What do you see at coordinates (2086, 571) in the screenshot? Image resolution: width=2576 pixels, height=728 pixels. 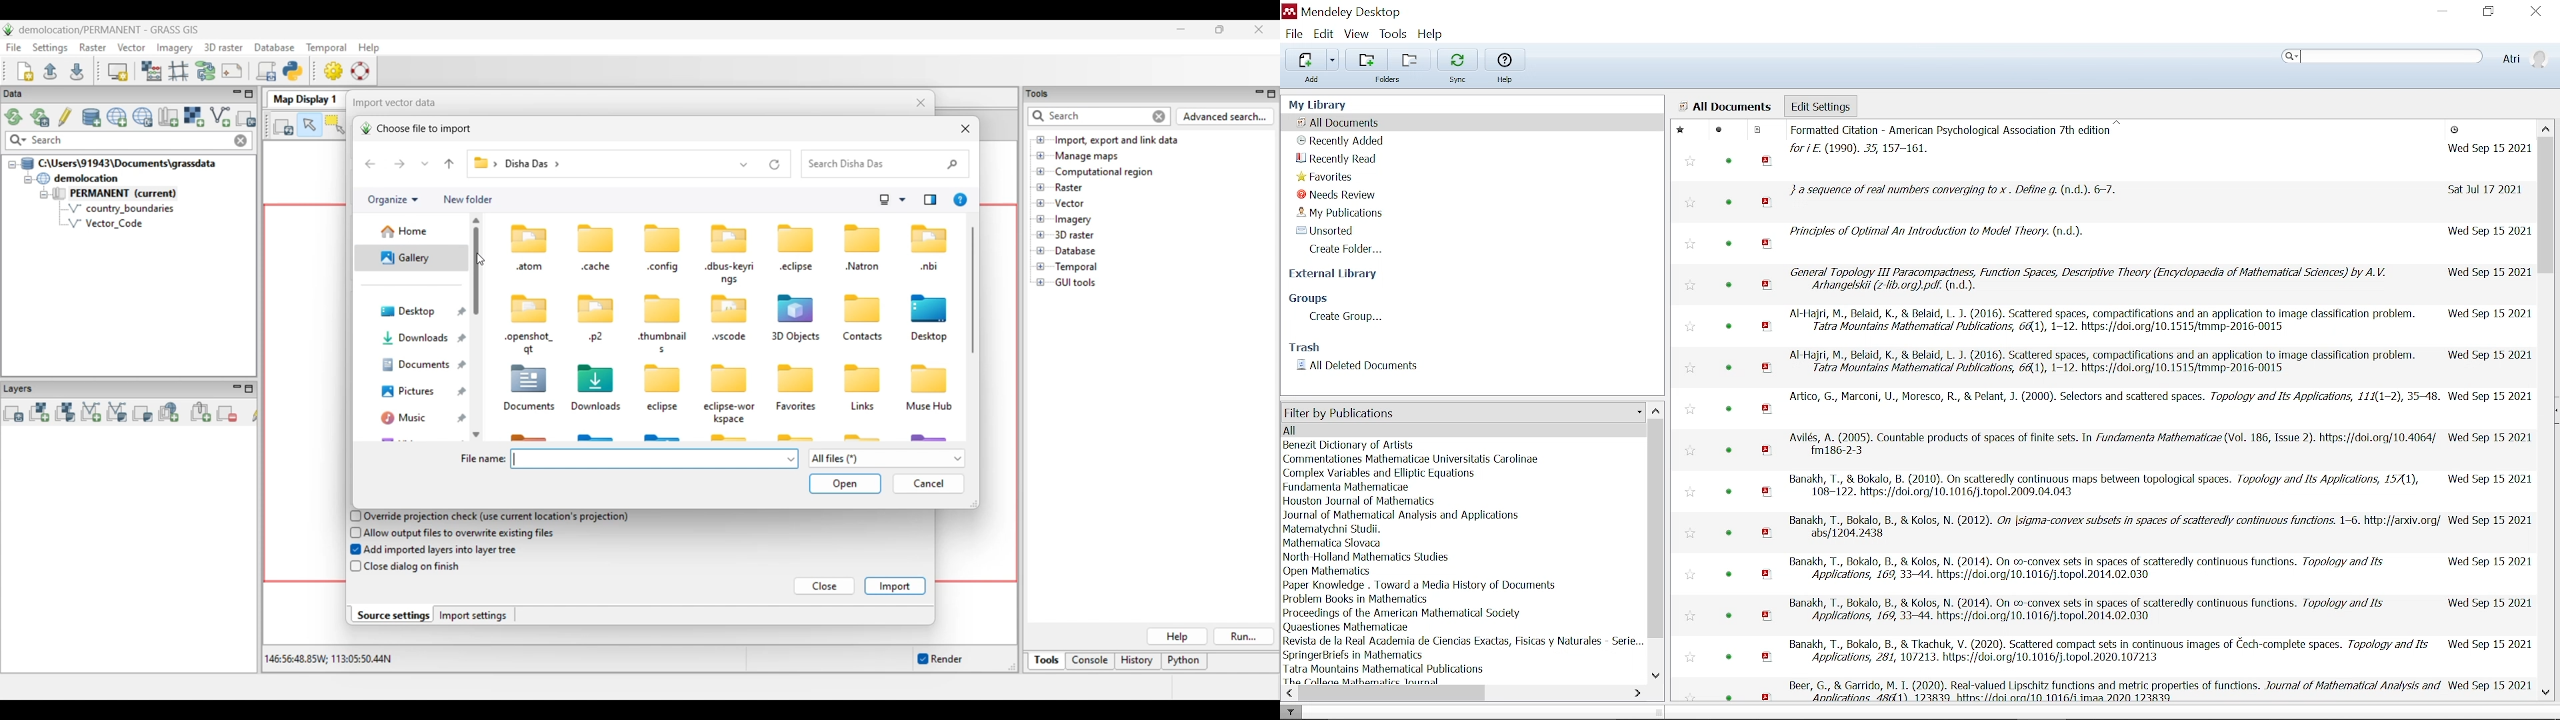 I see `citation` at bounding box center [2086, 571].